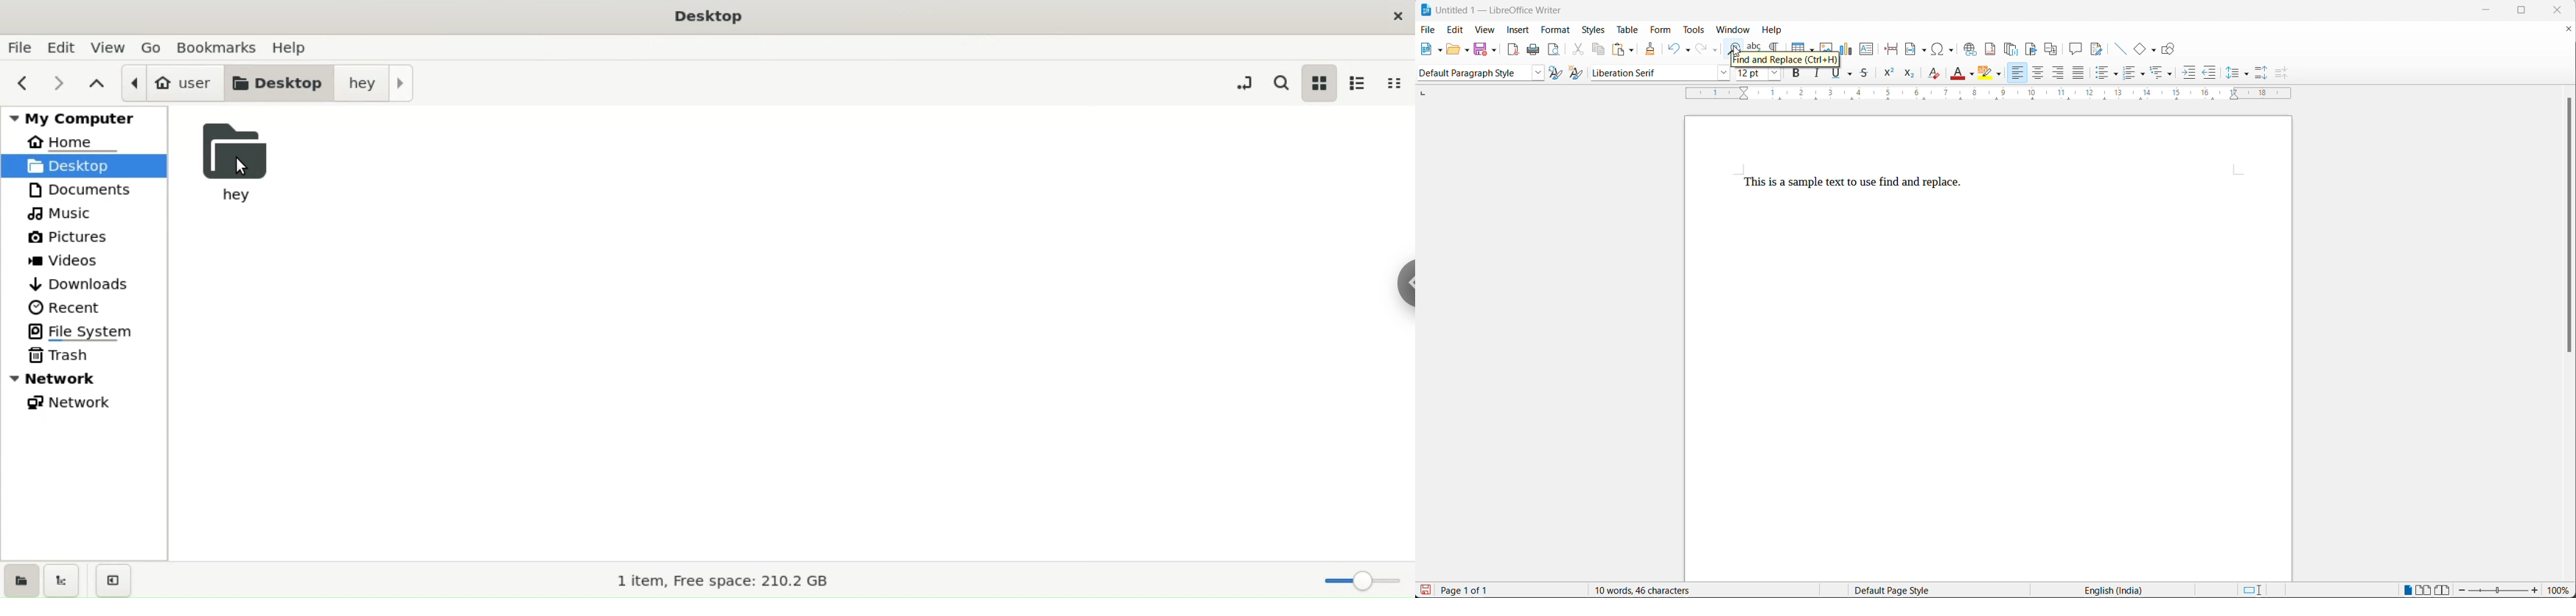 This screenshot has height=616, width=2576. What do you see at coordinates (2248, 74) in the screenshot?
I see `line spacing` at bounding box center [2248, 74].